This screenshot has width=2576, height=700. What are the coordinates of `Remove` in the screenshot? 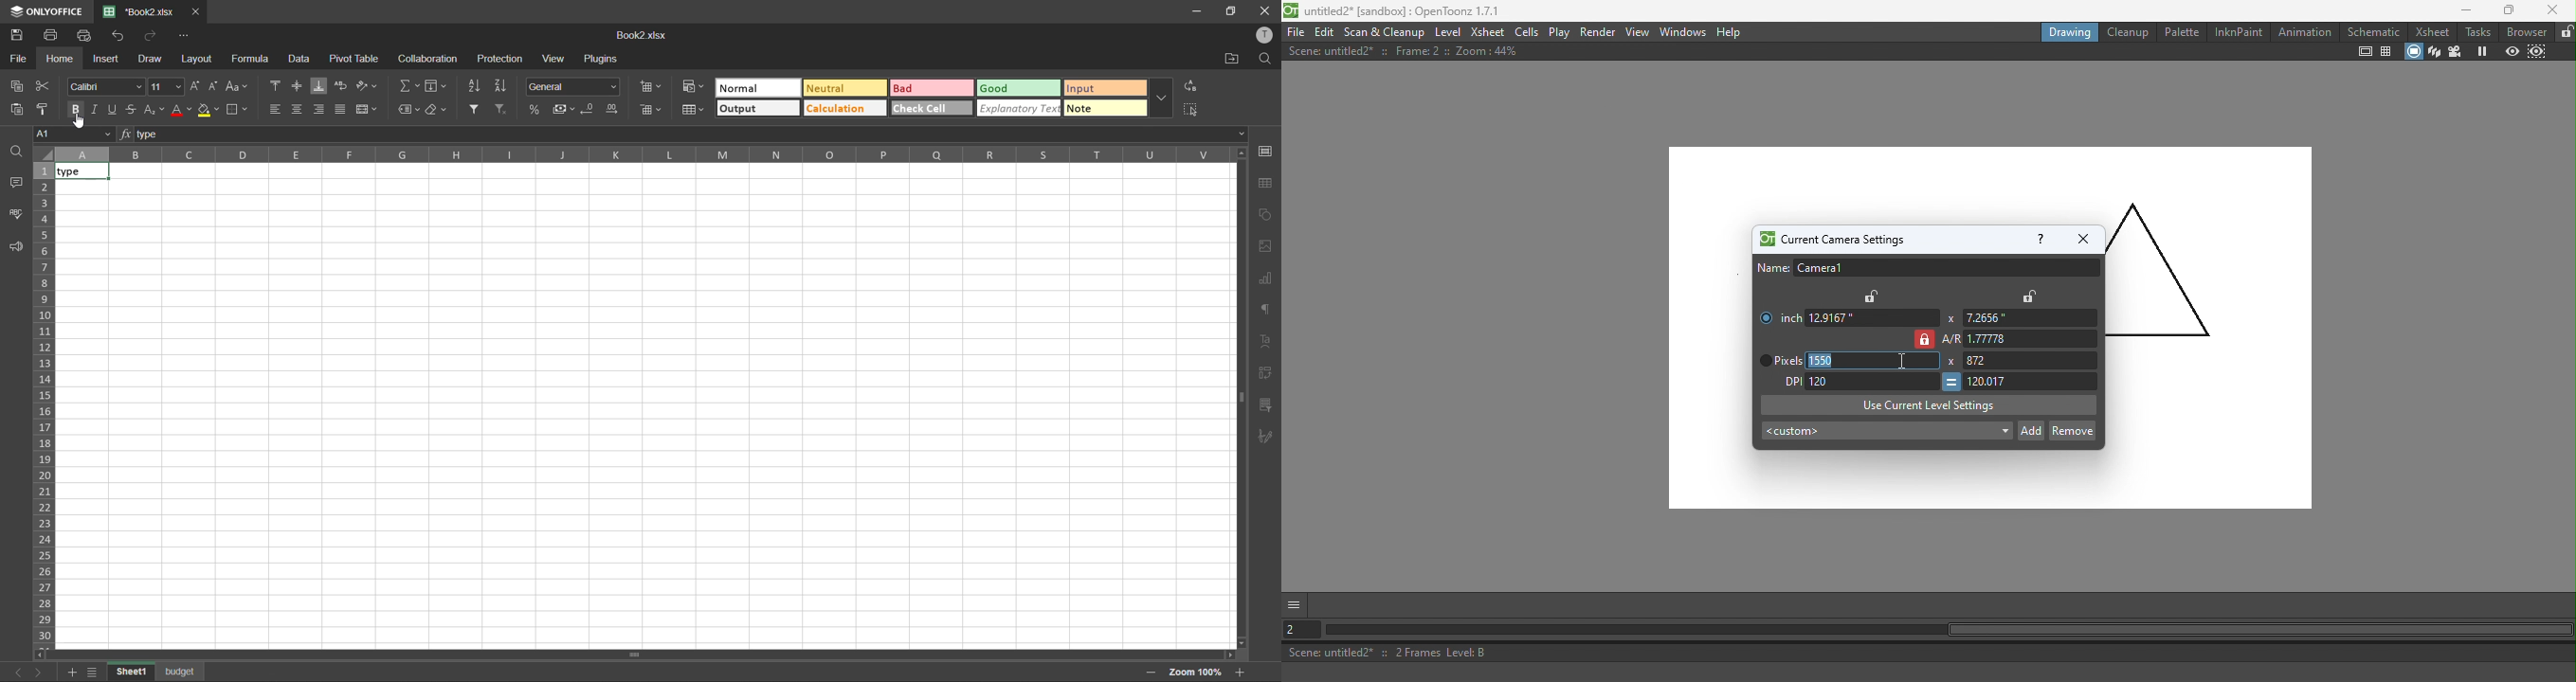 It's located at (2072, 429).